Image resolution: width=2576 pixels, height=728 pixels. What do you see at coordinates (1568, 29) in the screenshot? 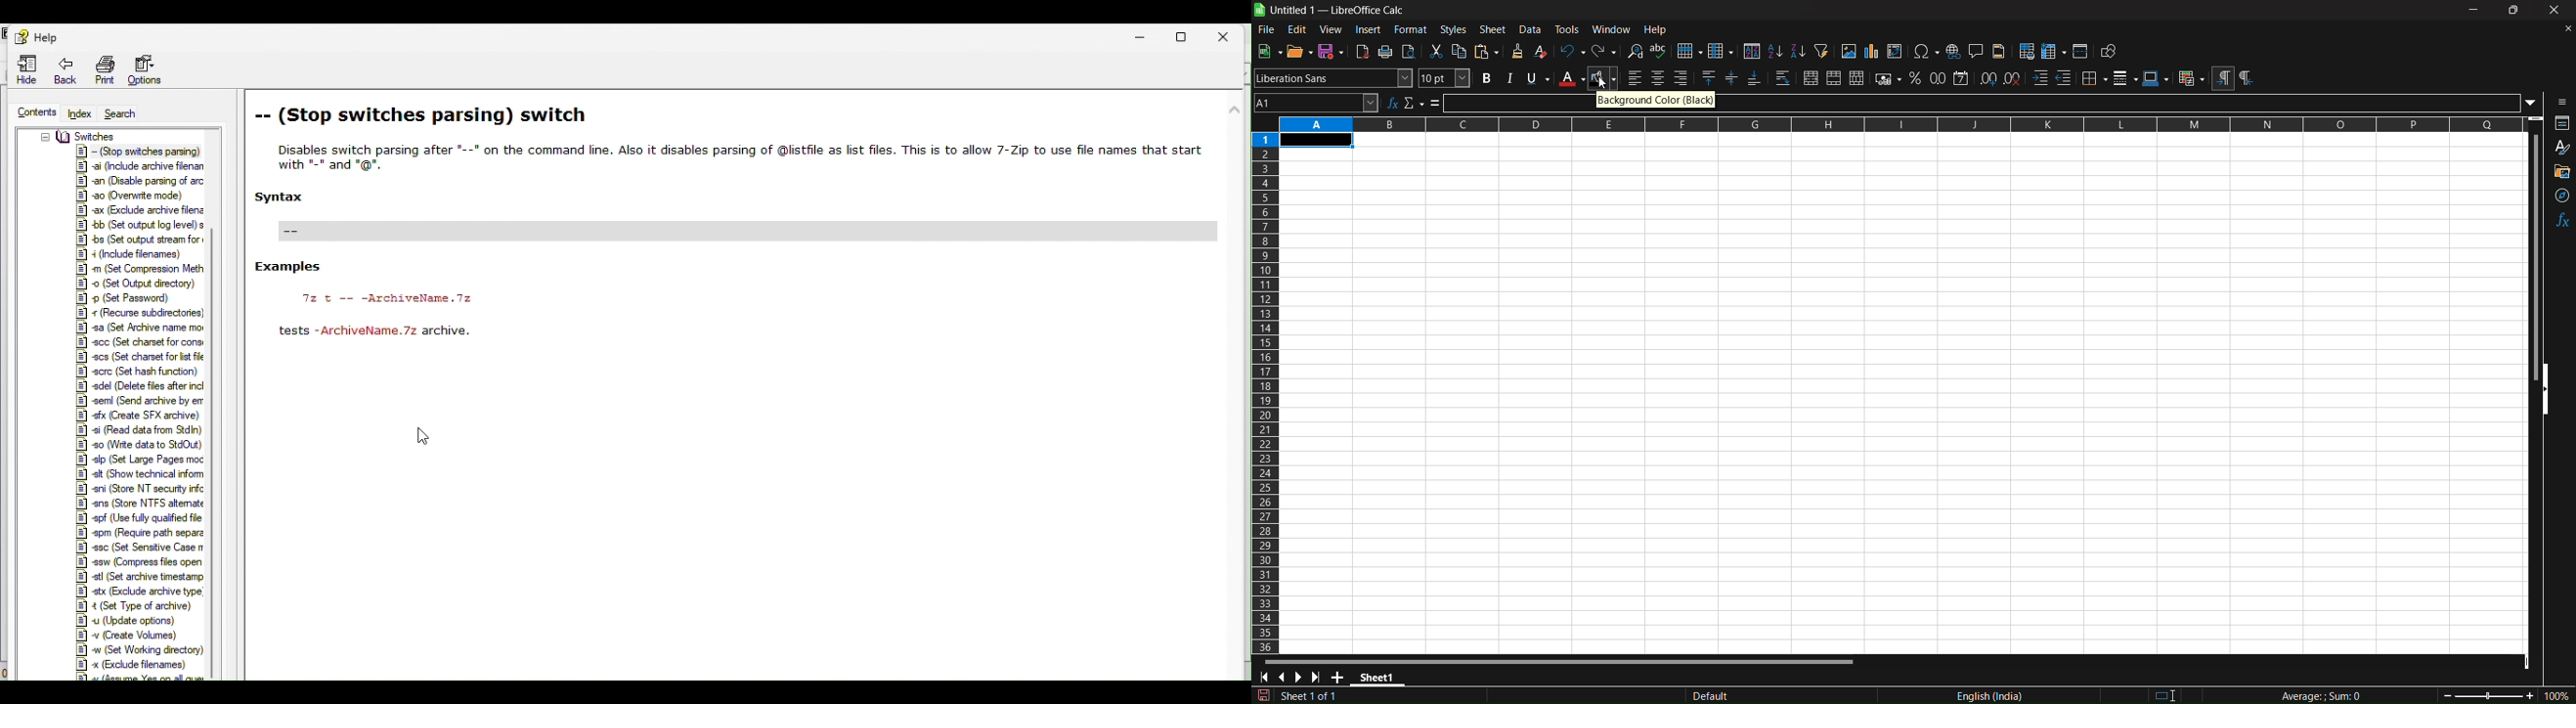
I see `tools` at bounding box center [1568, 29].